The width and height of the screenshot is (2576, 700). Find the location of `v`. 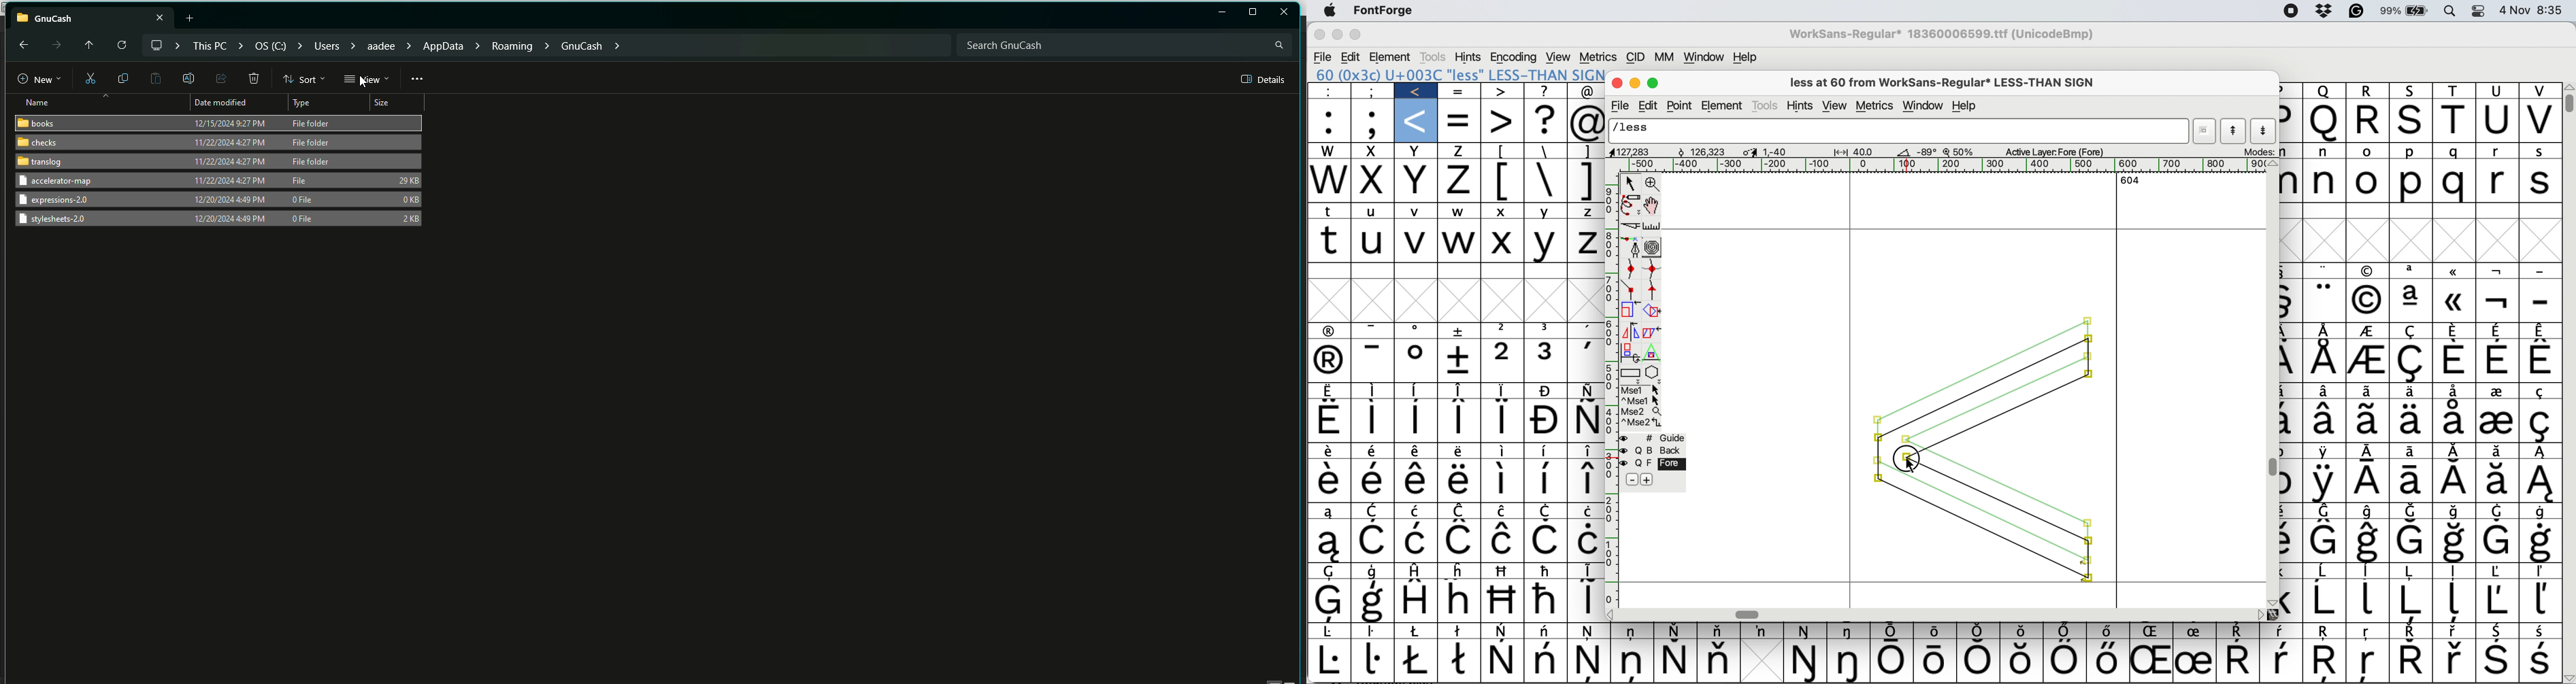

v is located at coordinates (1417, 241).